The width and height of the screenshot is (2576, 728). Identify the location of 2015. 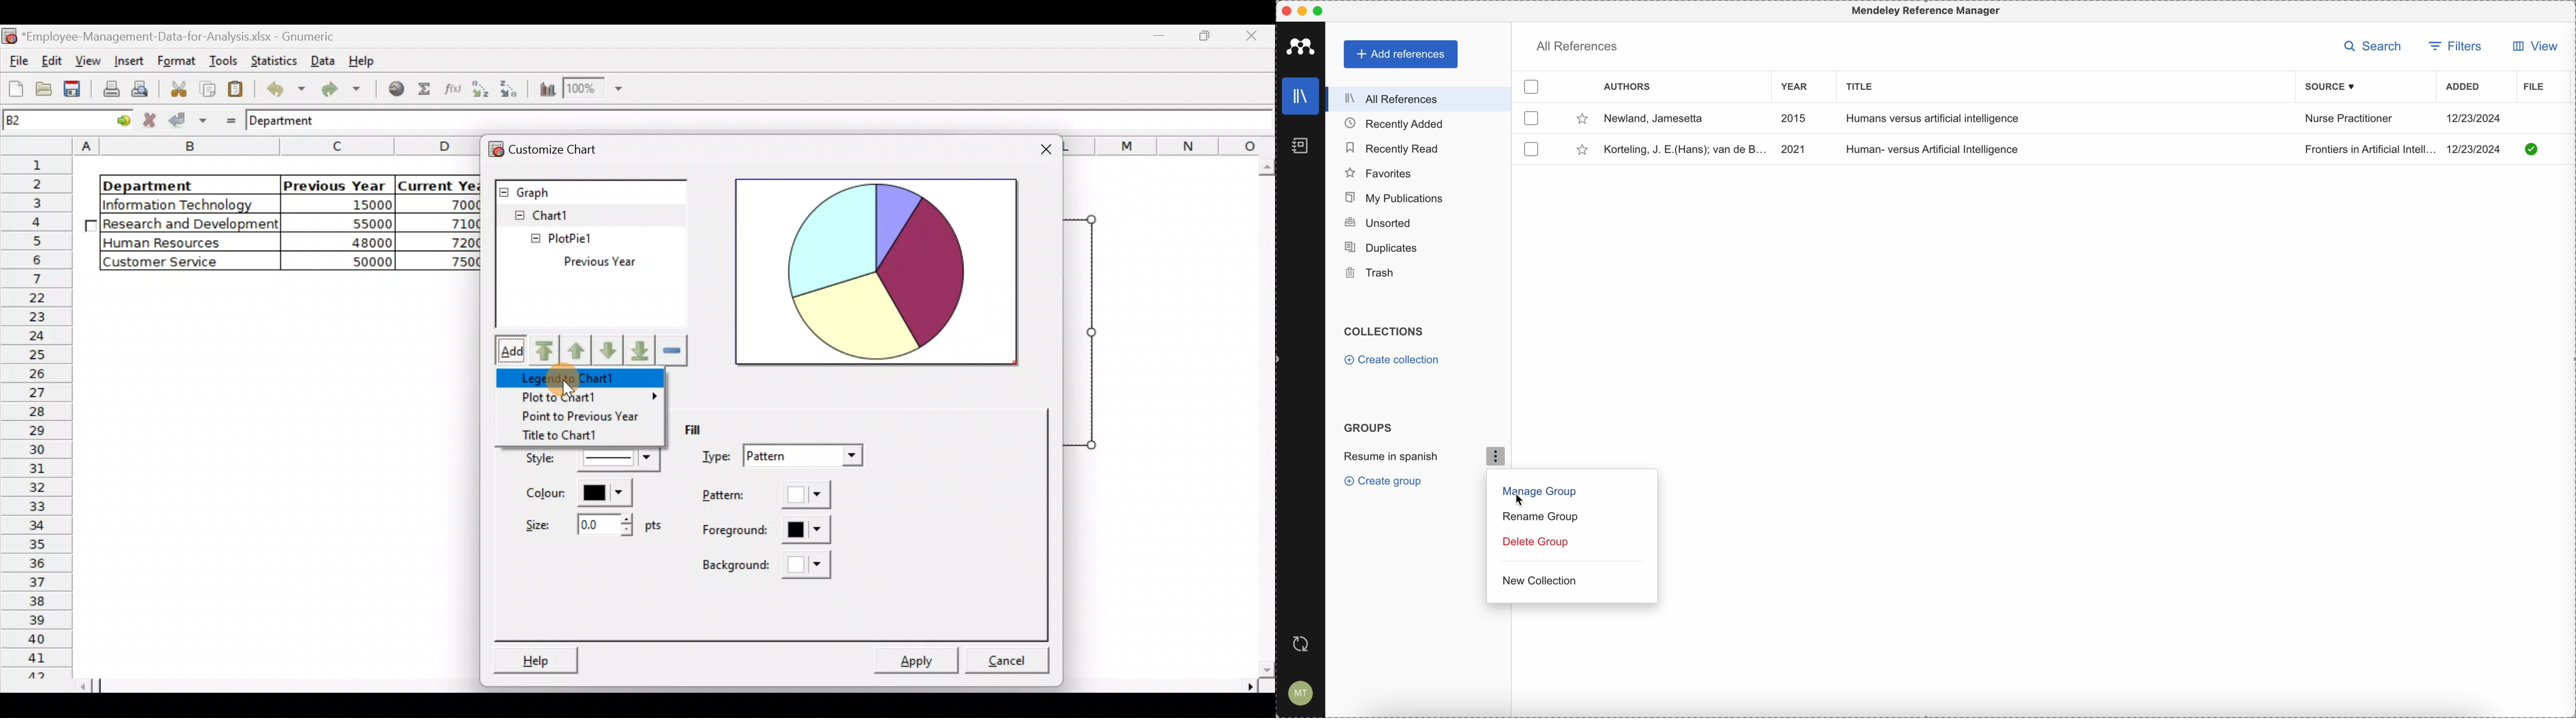
(1796, 120).